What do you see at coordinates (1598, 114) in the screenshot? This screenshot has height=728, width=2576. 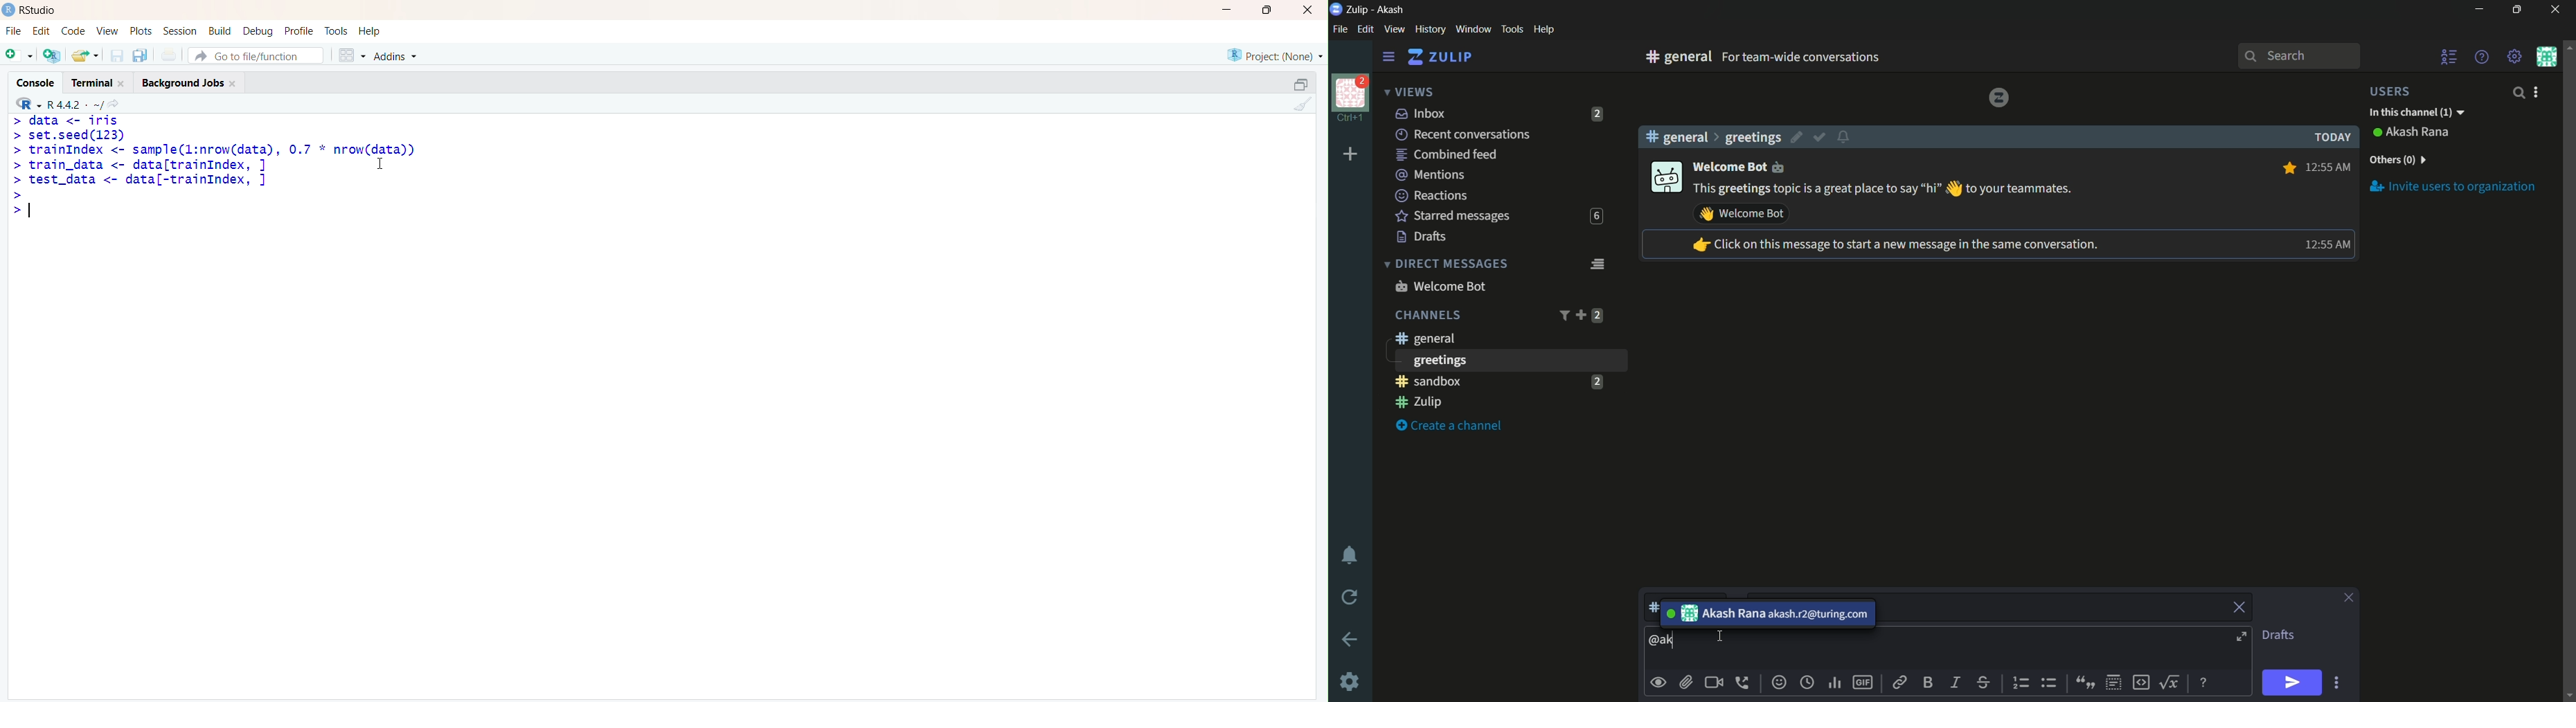 I see `2 unread messages` at bounding box center [1598, 114].